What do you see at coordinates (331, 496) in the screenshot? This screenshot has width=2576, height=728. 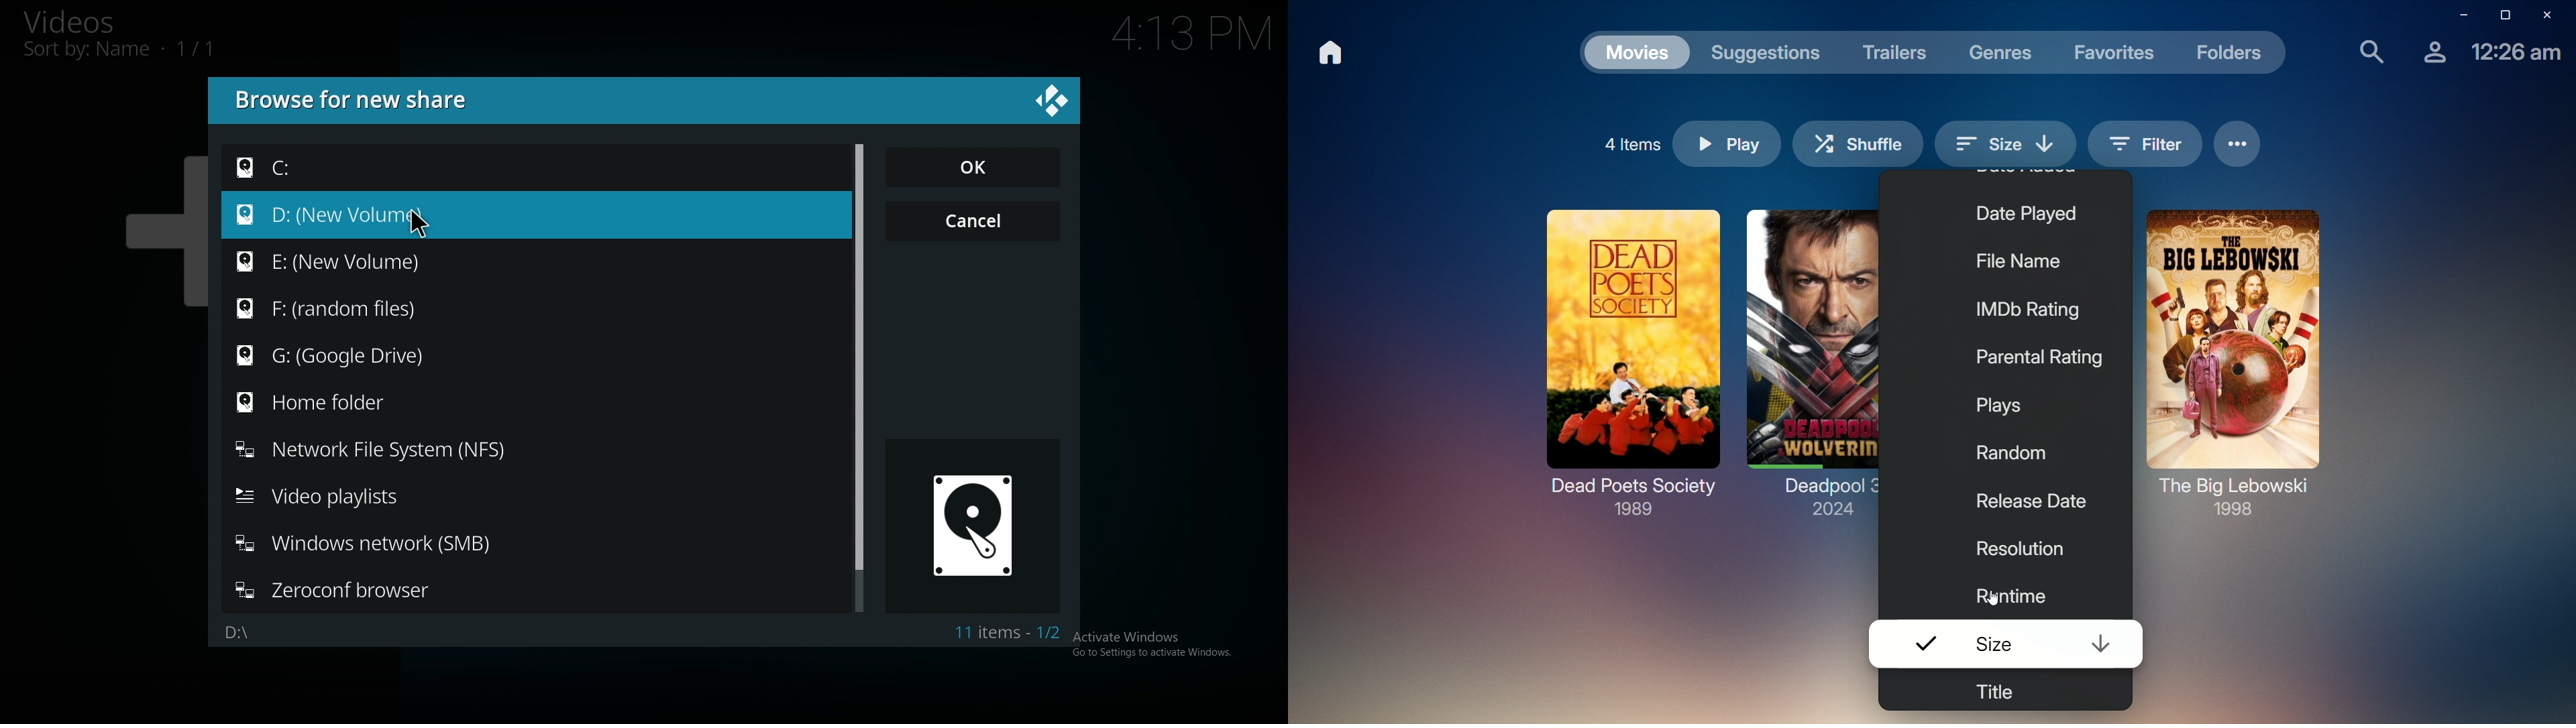 I see `folder` at bounding box center [331, 496].